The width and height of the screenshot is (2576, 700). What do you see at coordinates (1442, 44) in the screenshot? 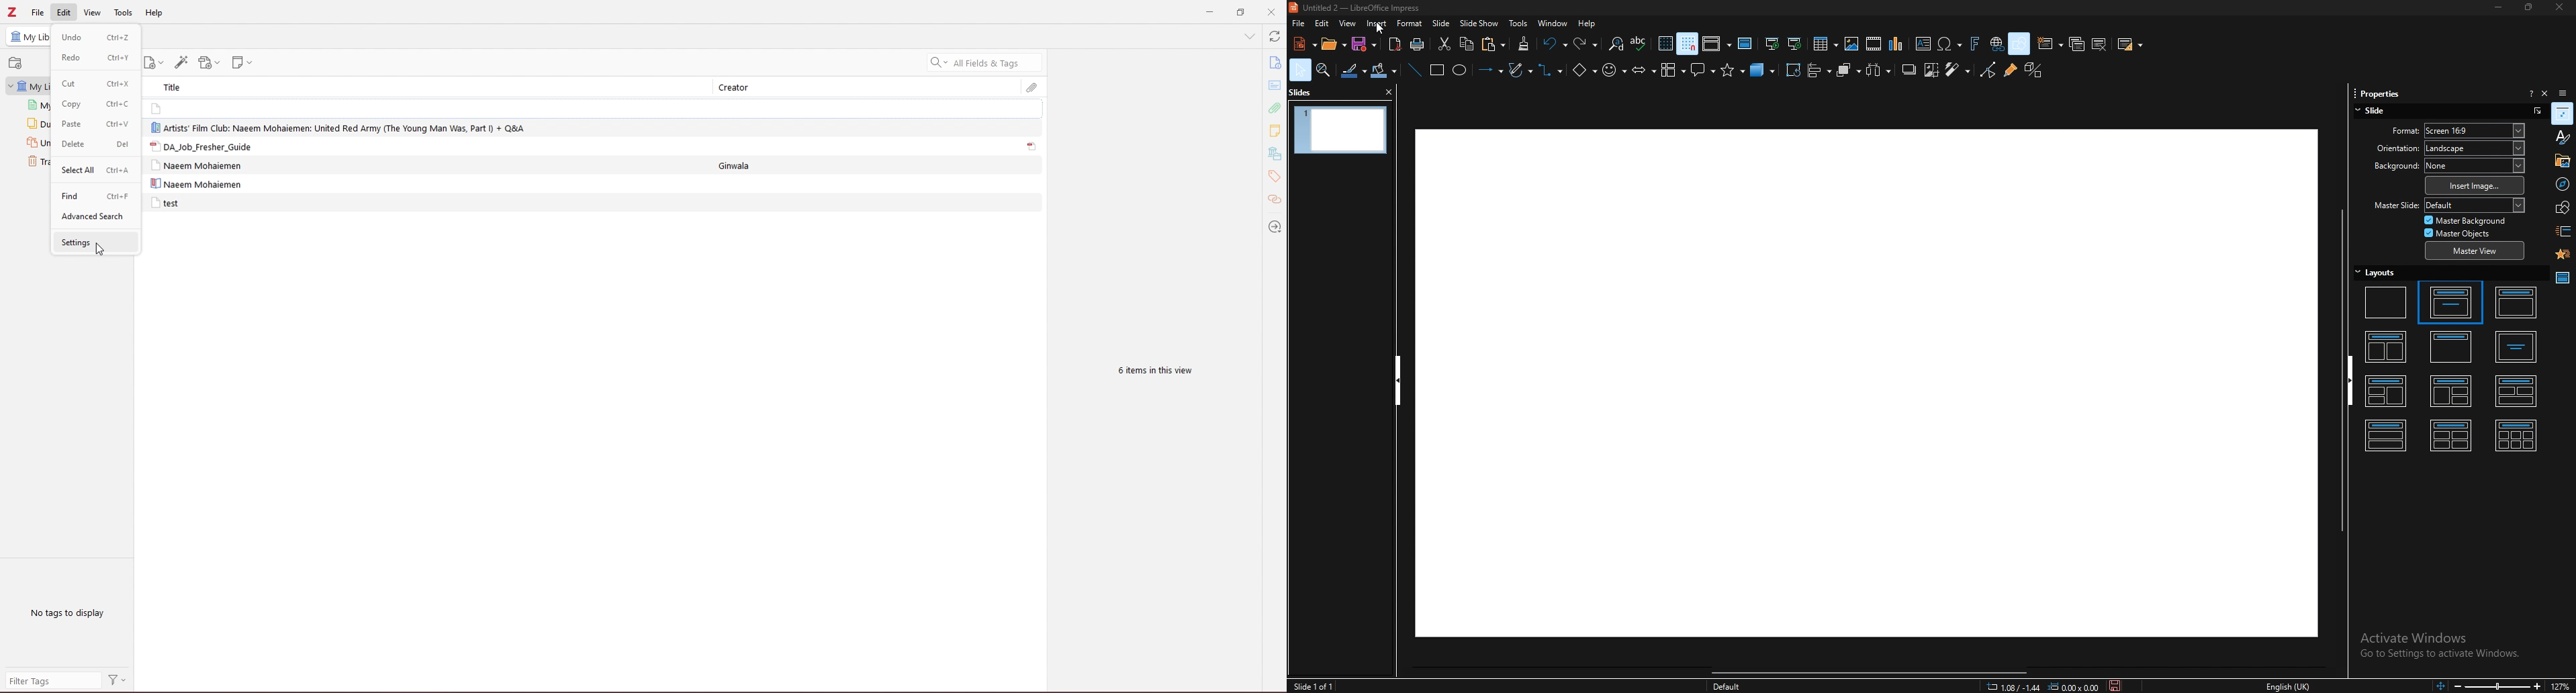
I see `cut` at bounding box center [1442, 44].